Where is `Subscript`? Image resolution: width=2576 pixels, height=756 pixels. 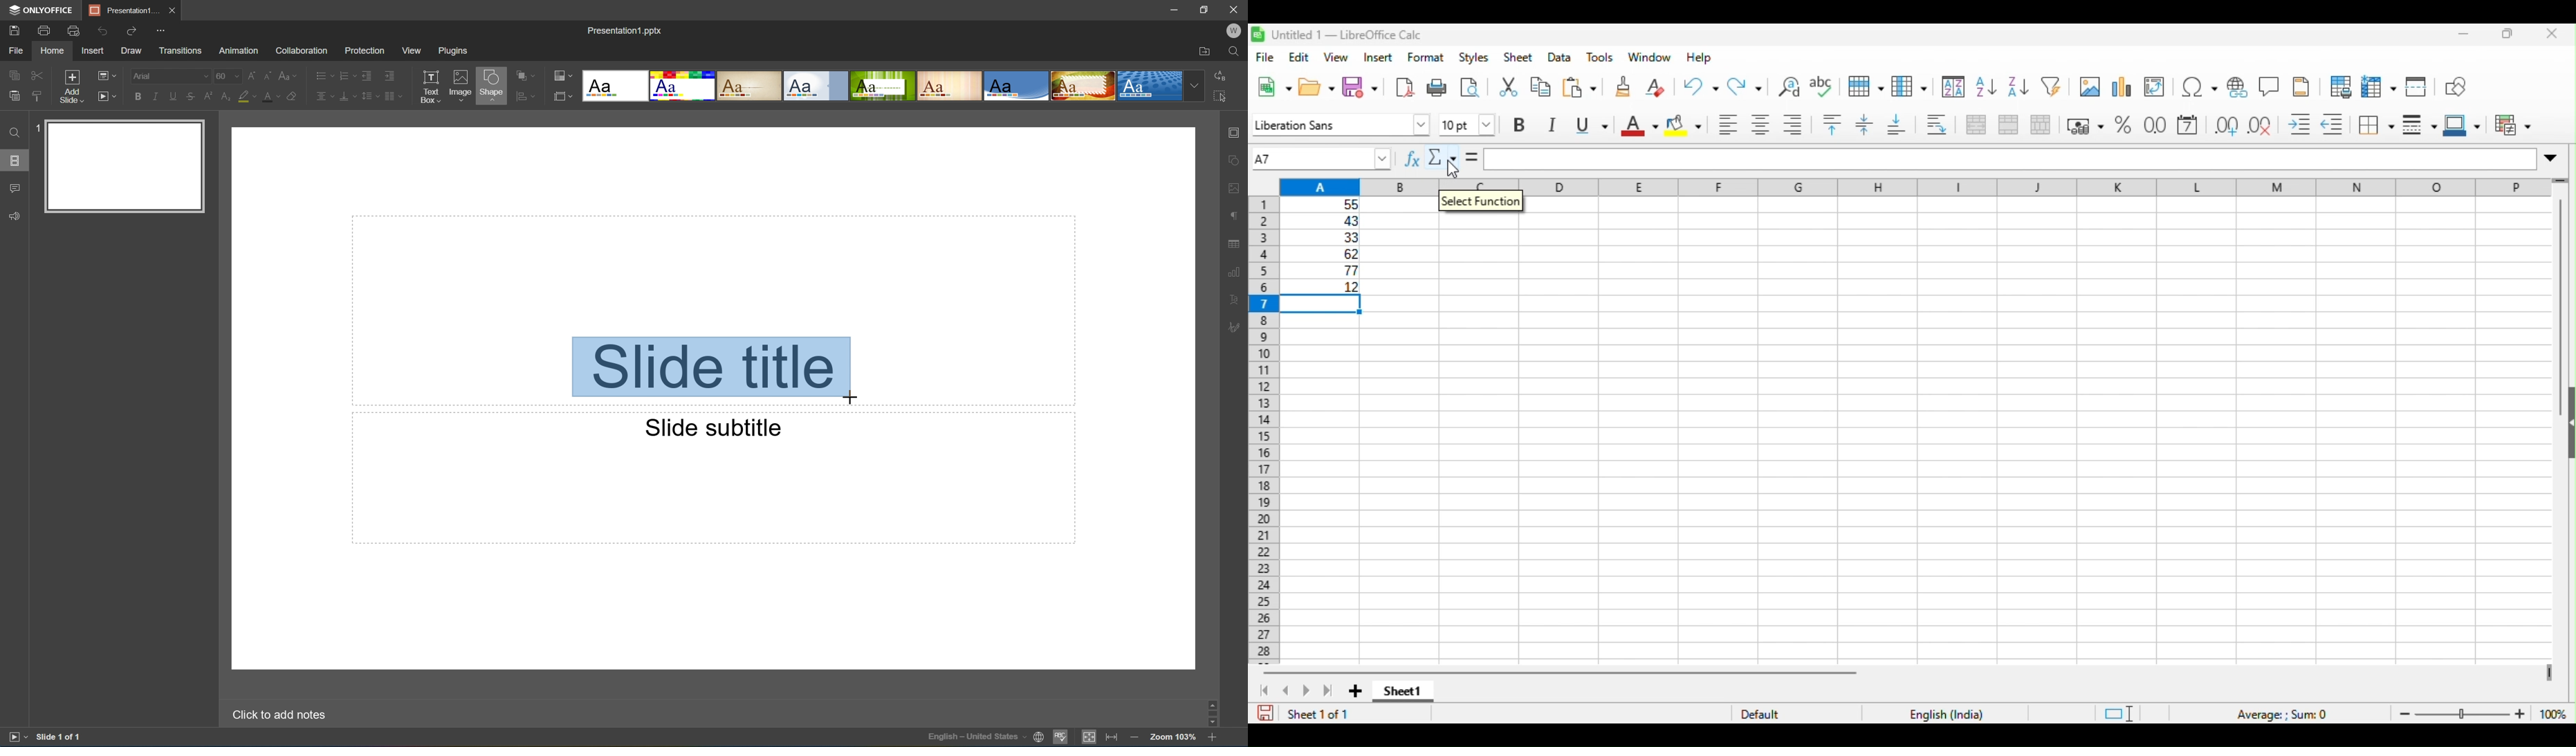 Subscript is located at coordinates (222, 97).